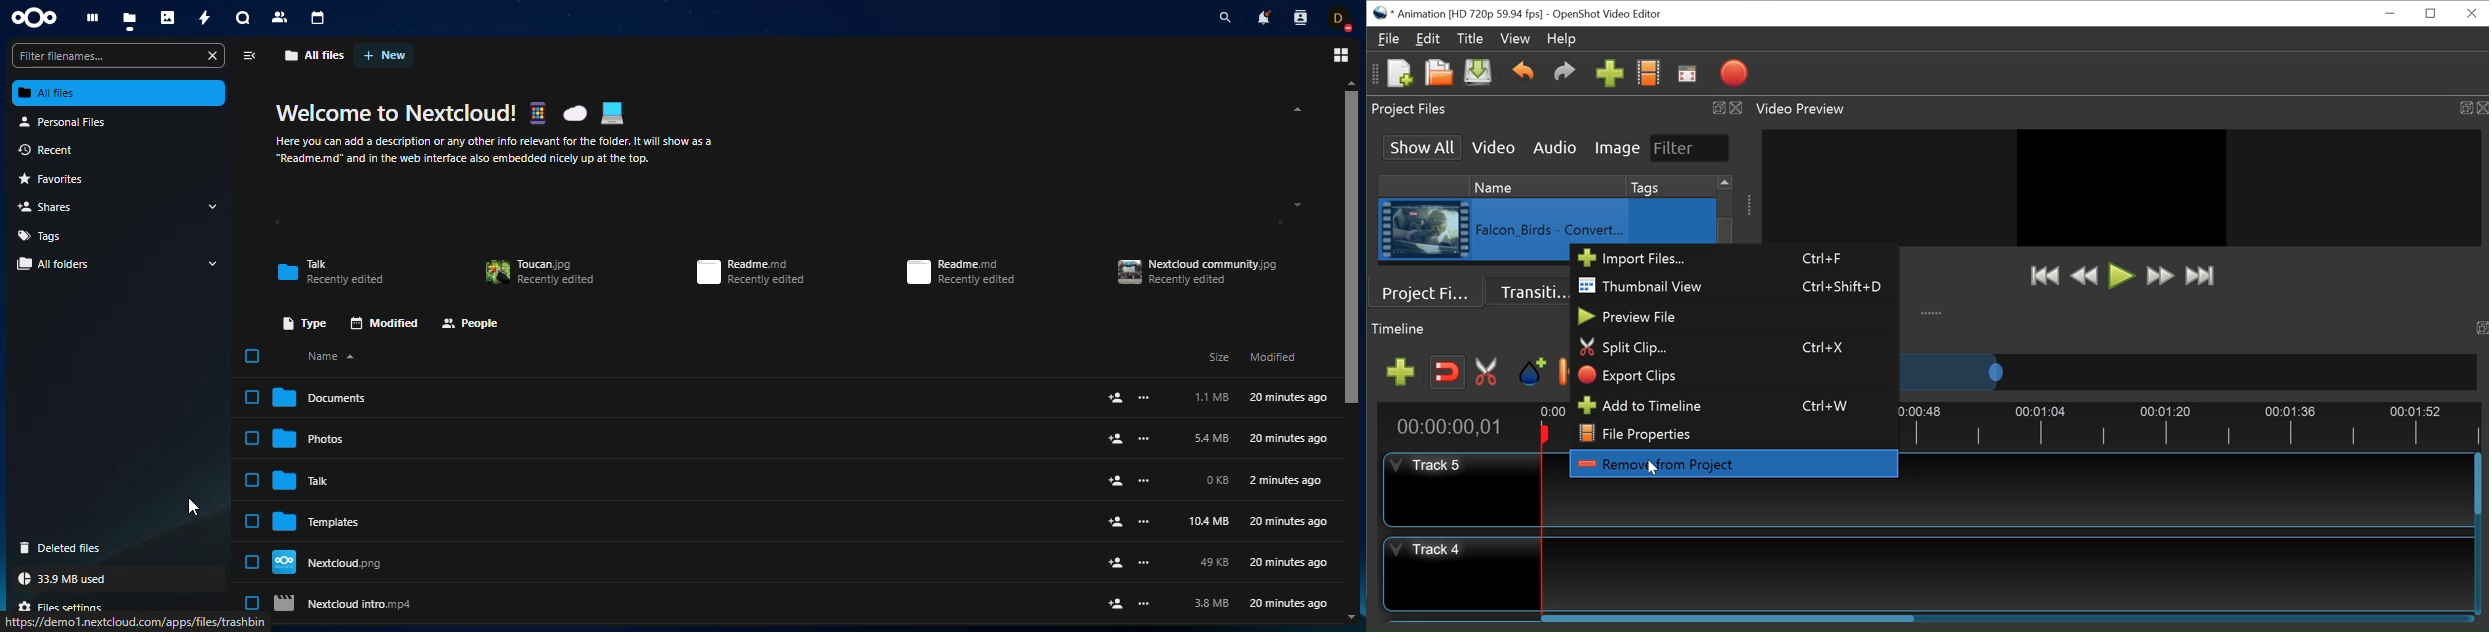  Describe the element at coordinates (1225, 17) in the screenshot. I see `Search` at that location.